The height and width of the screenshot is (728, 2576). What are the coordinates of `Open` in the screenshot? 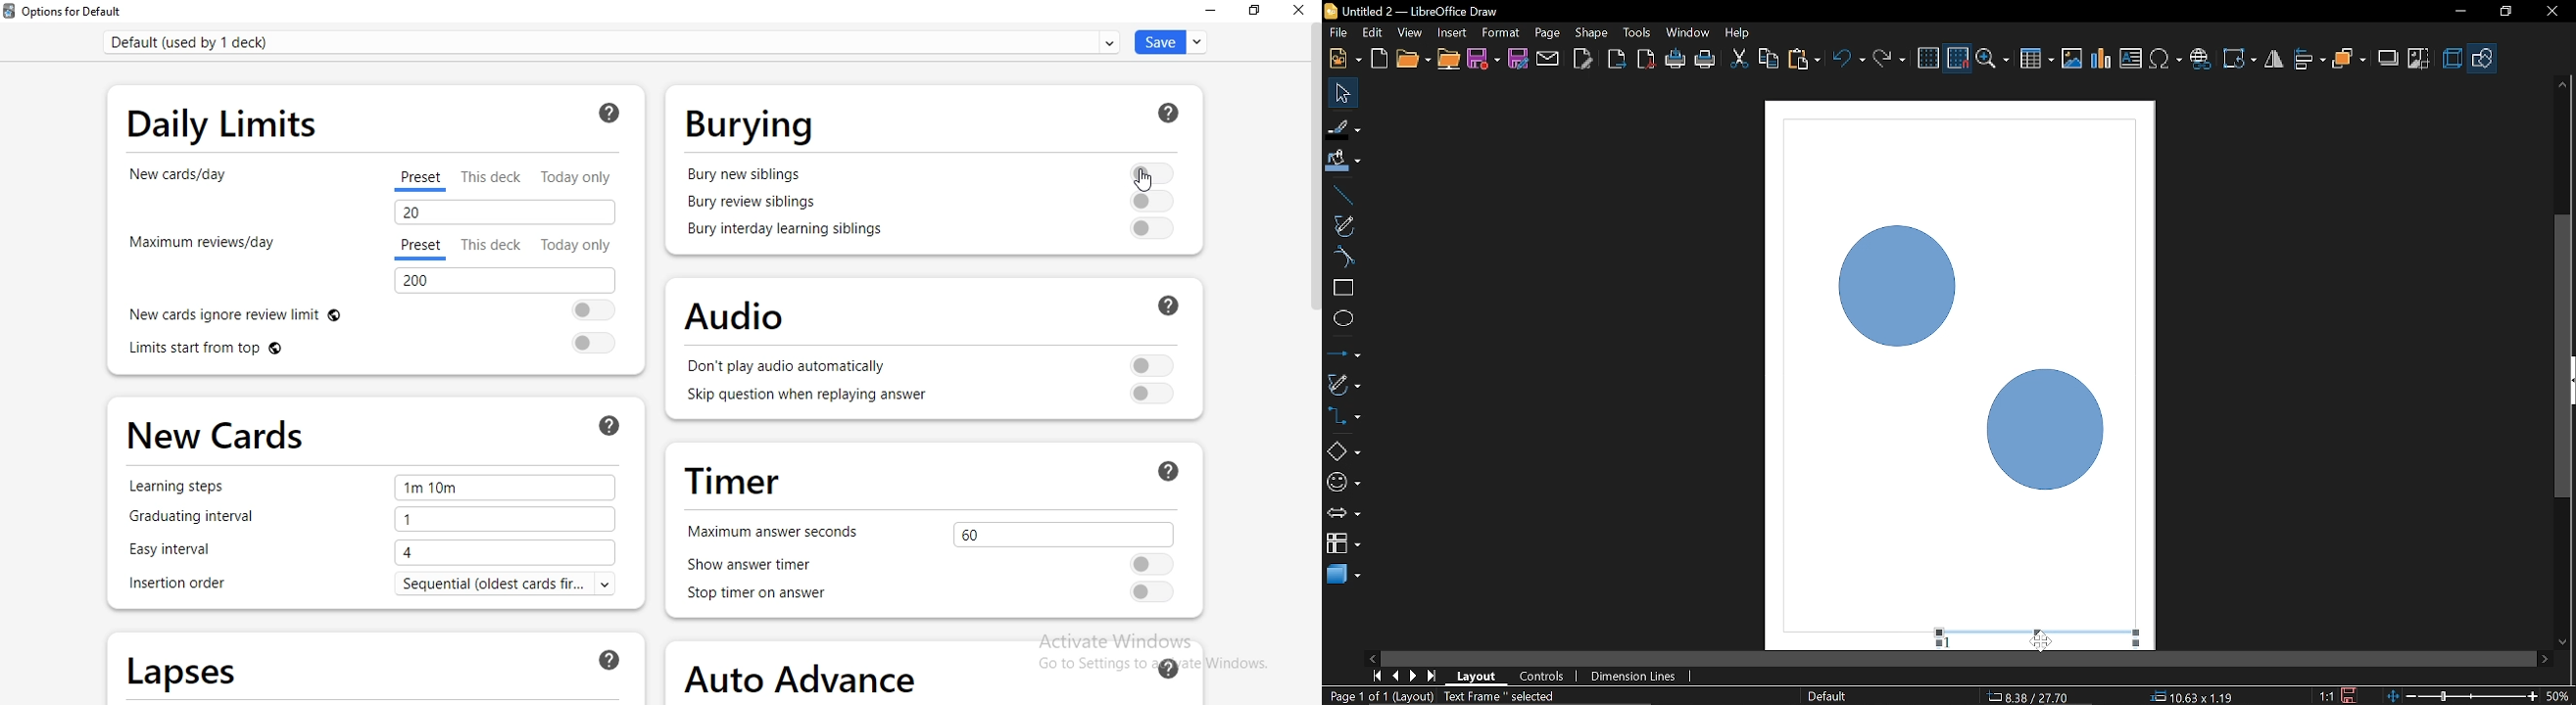 It's located at (1412, 60).